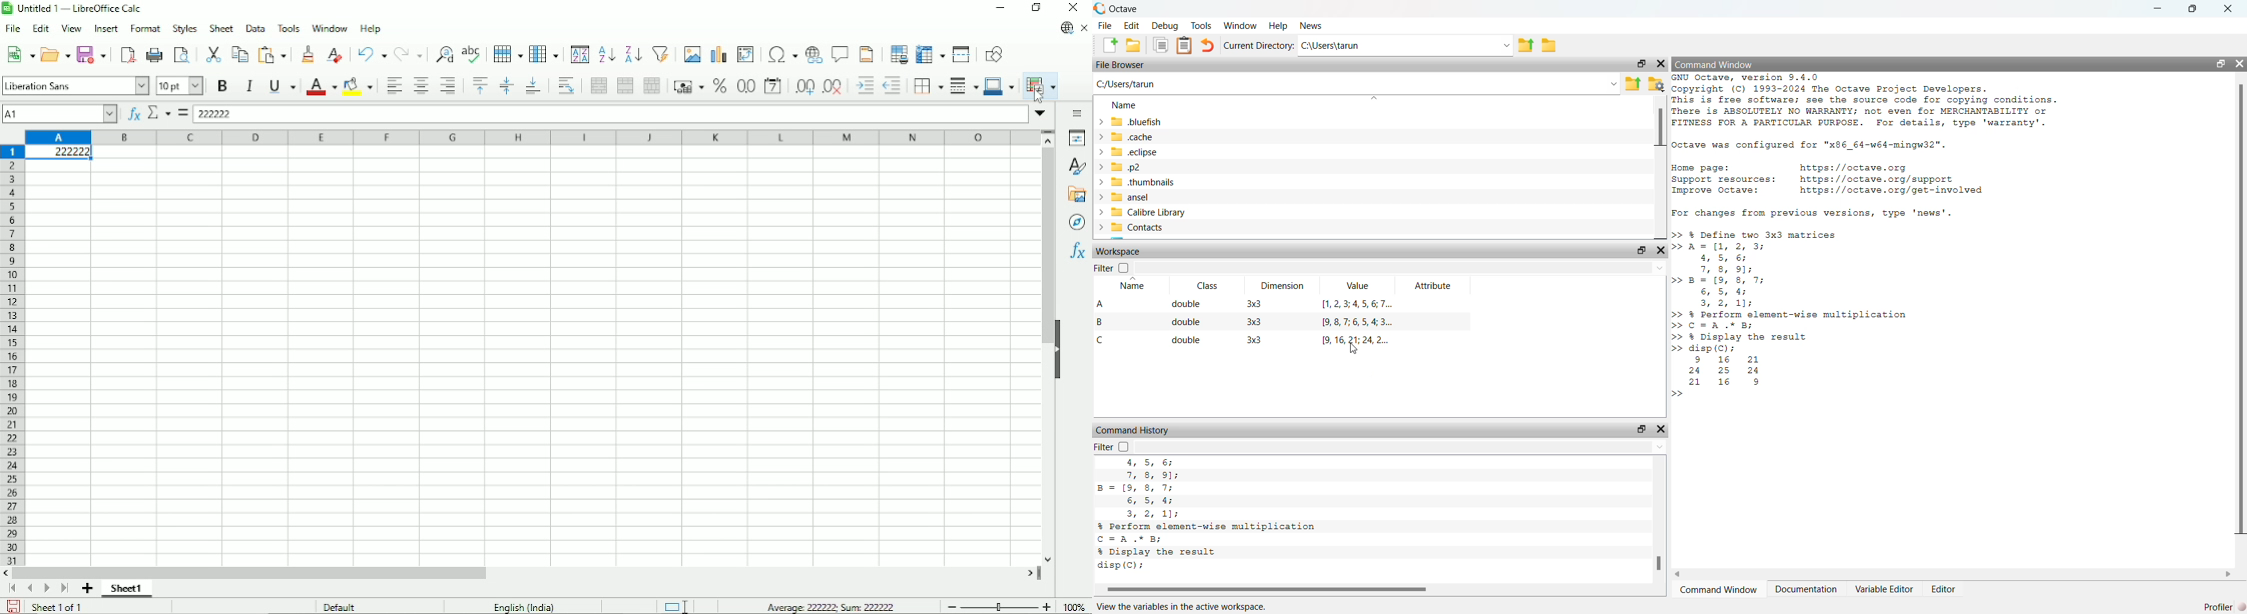  Describe the element at coordinates (249, 86) in the screenshot. I see `Italic` at that location.